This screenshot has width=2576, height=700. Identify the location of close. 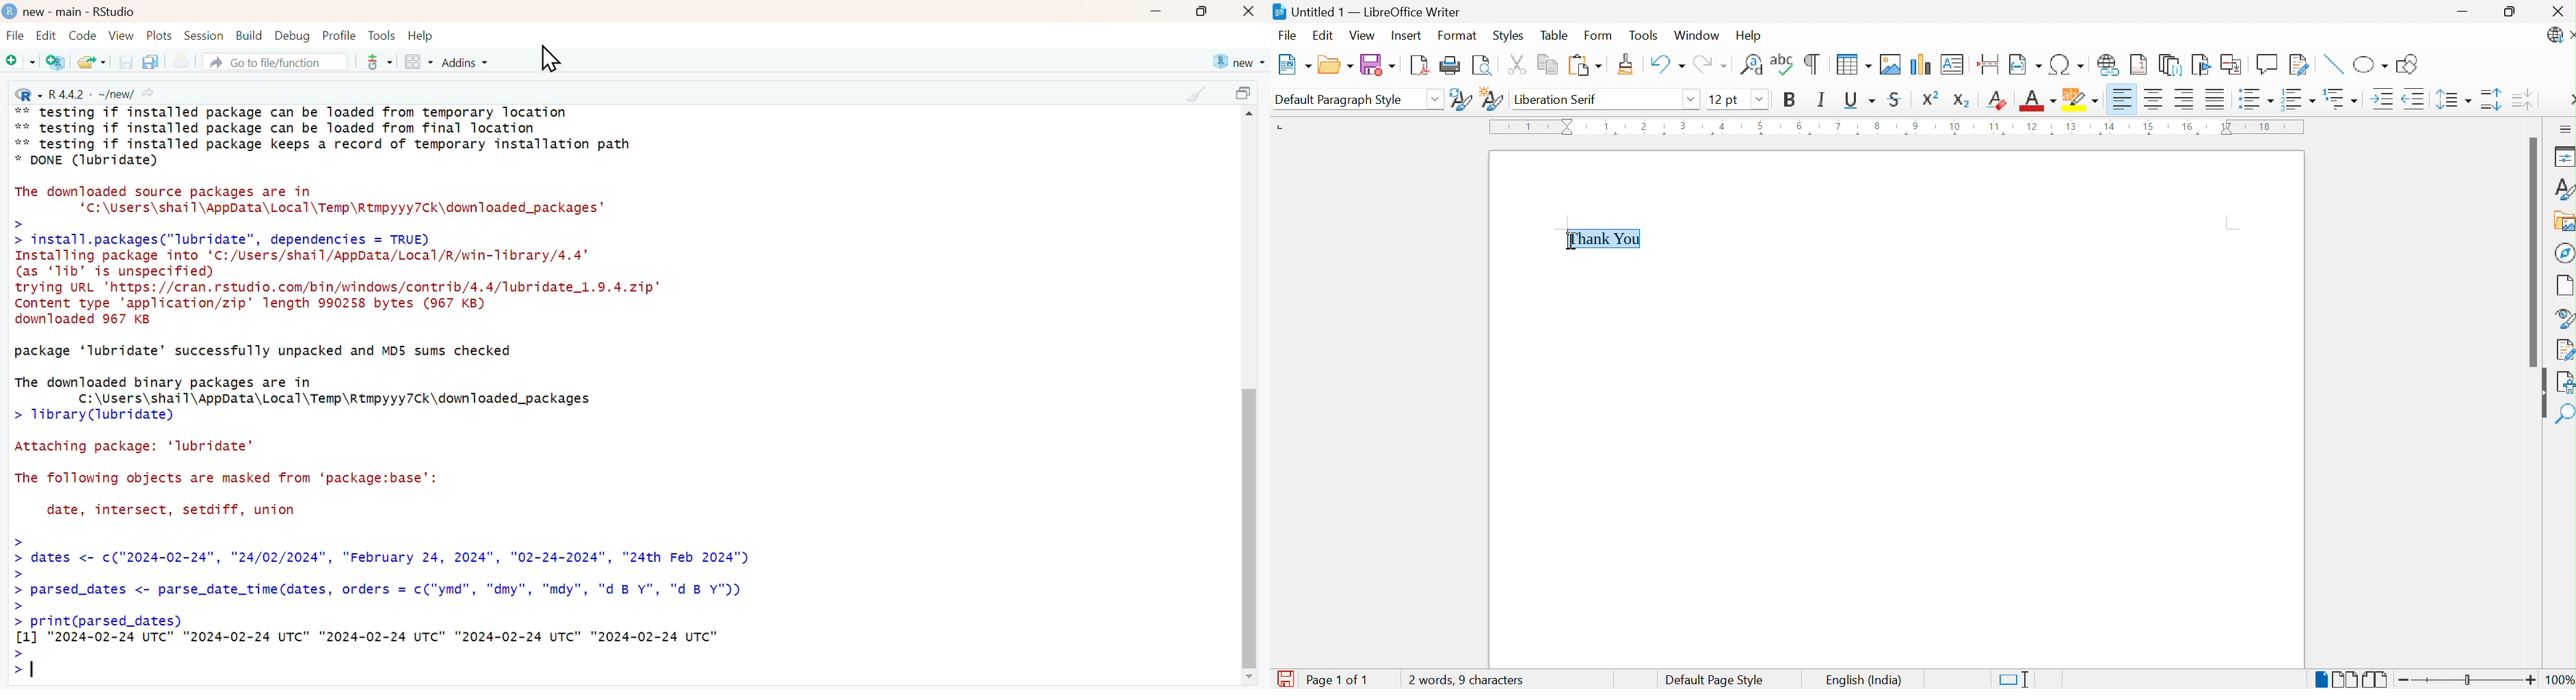
(1250, 12).